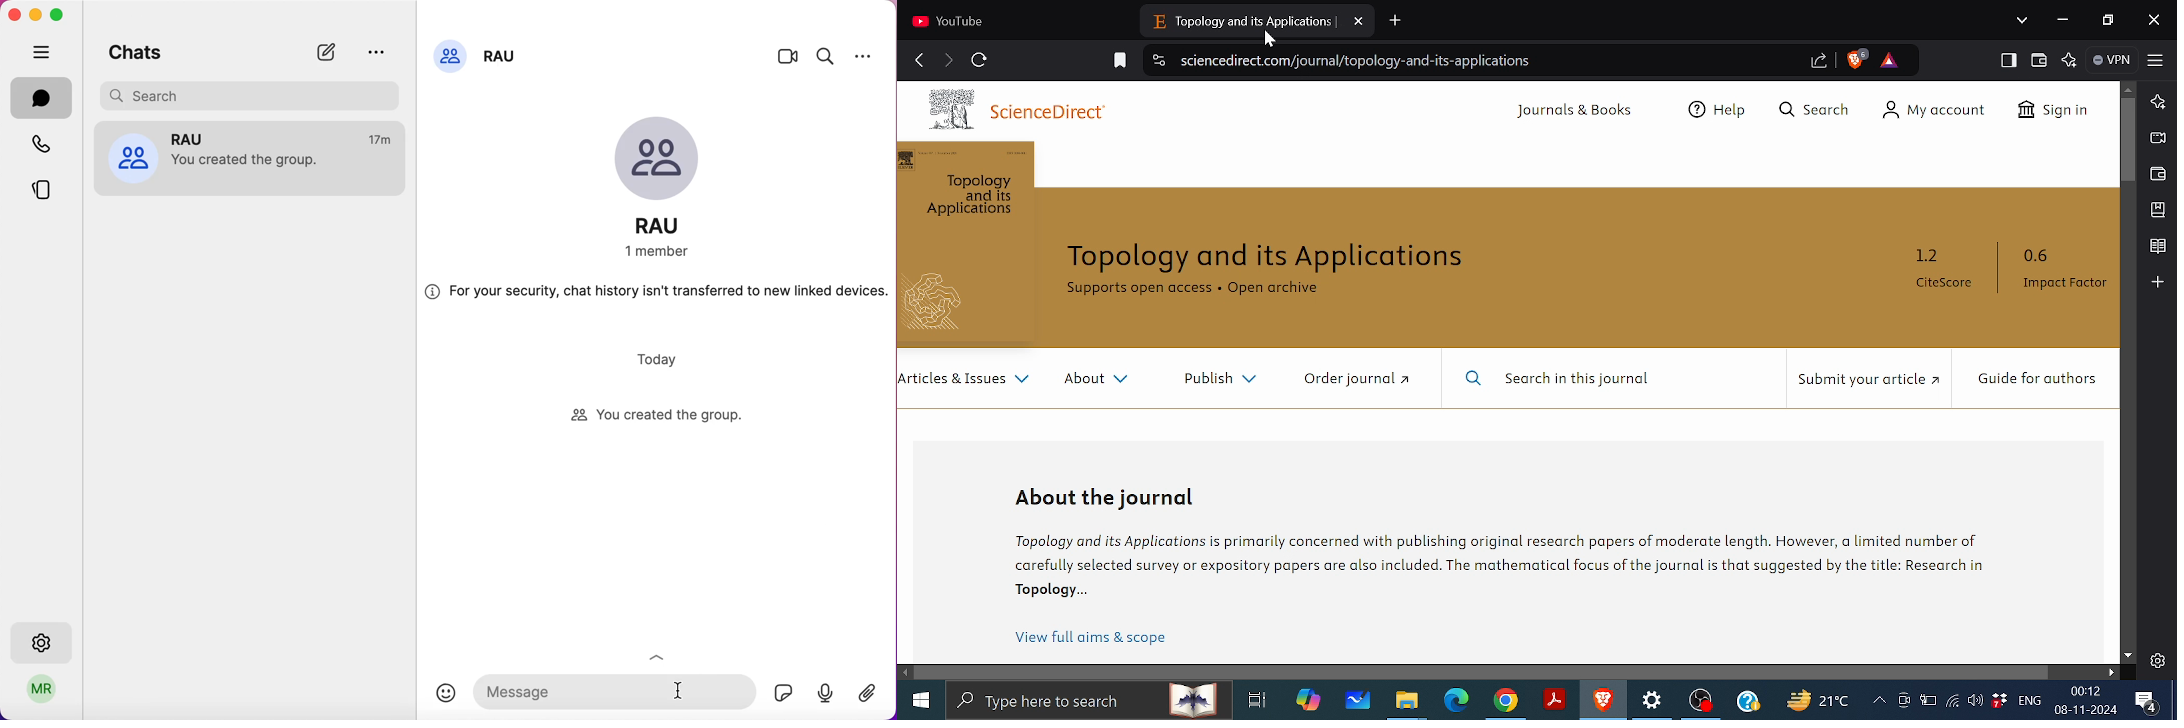 The width and height of the screenshot is (2184, 728). Describe the element at coordinates (826, 55) in the screenshot. I see `search` at that location.